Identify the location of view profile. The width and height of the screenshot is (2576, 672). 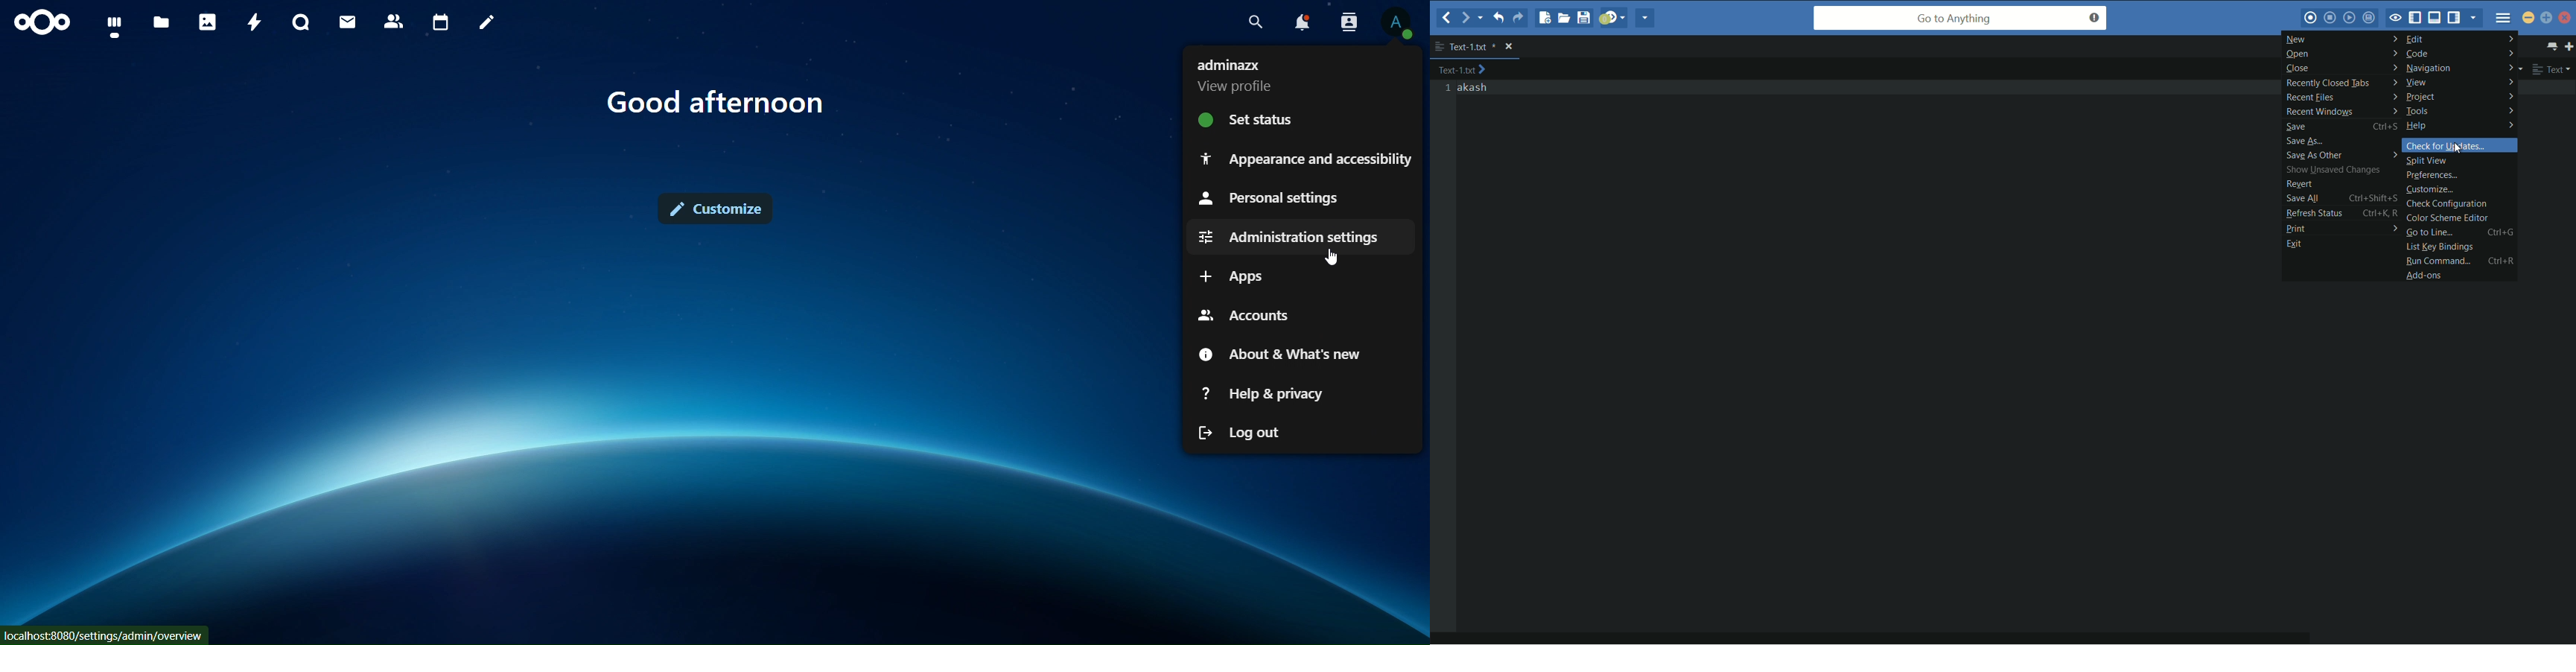
(1233, 77).